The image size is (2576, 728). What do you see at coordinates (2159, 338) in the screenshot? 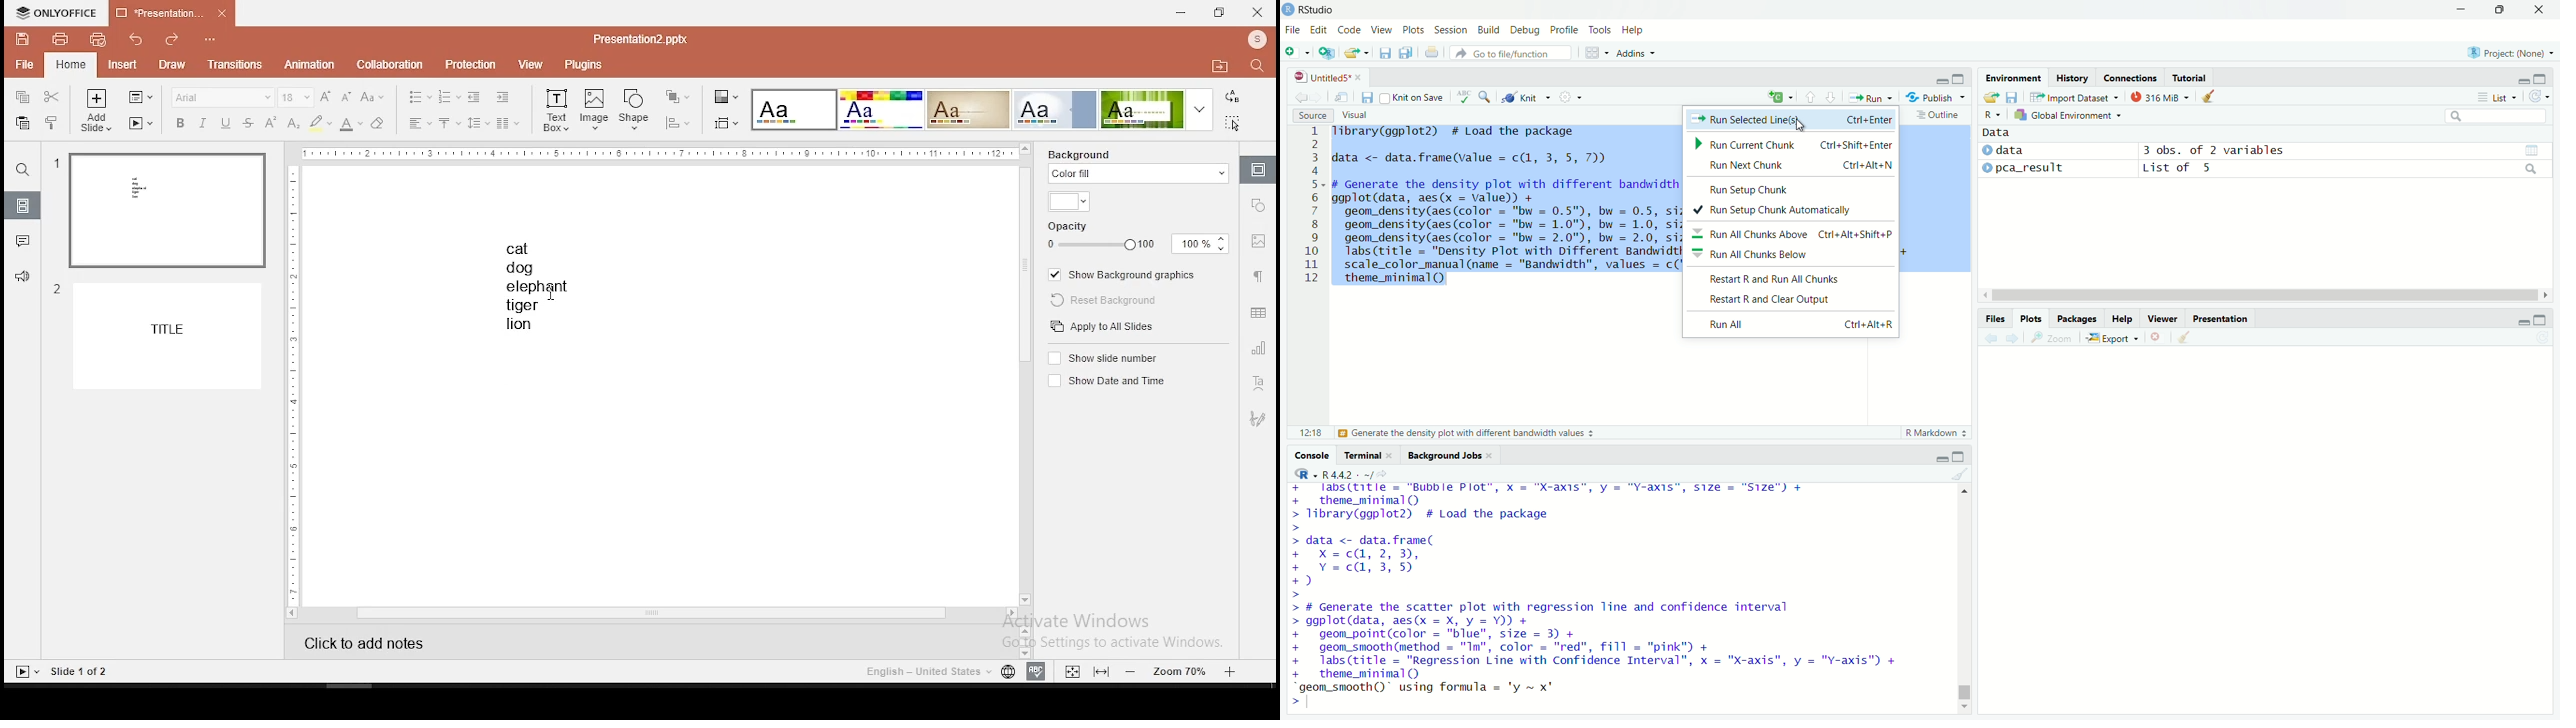
I see `Remove current plot` at bounding box center [2159, 338].